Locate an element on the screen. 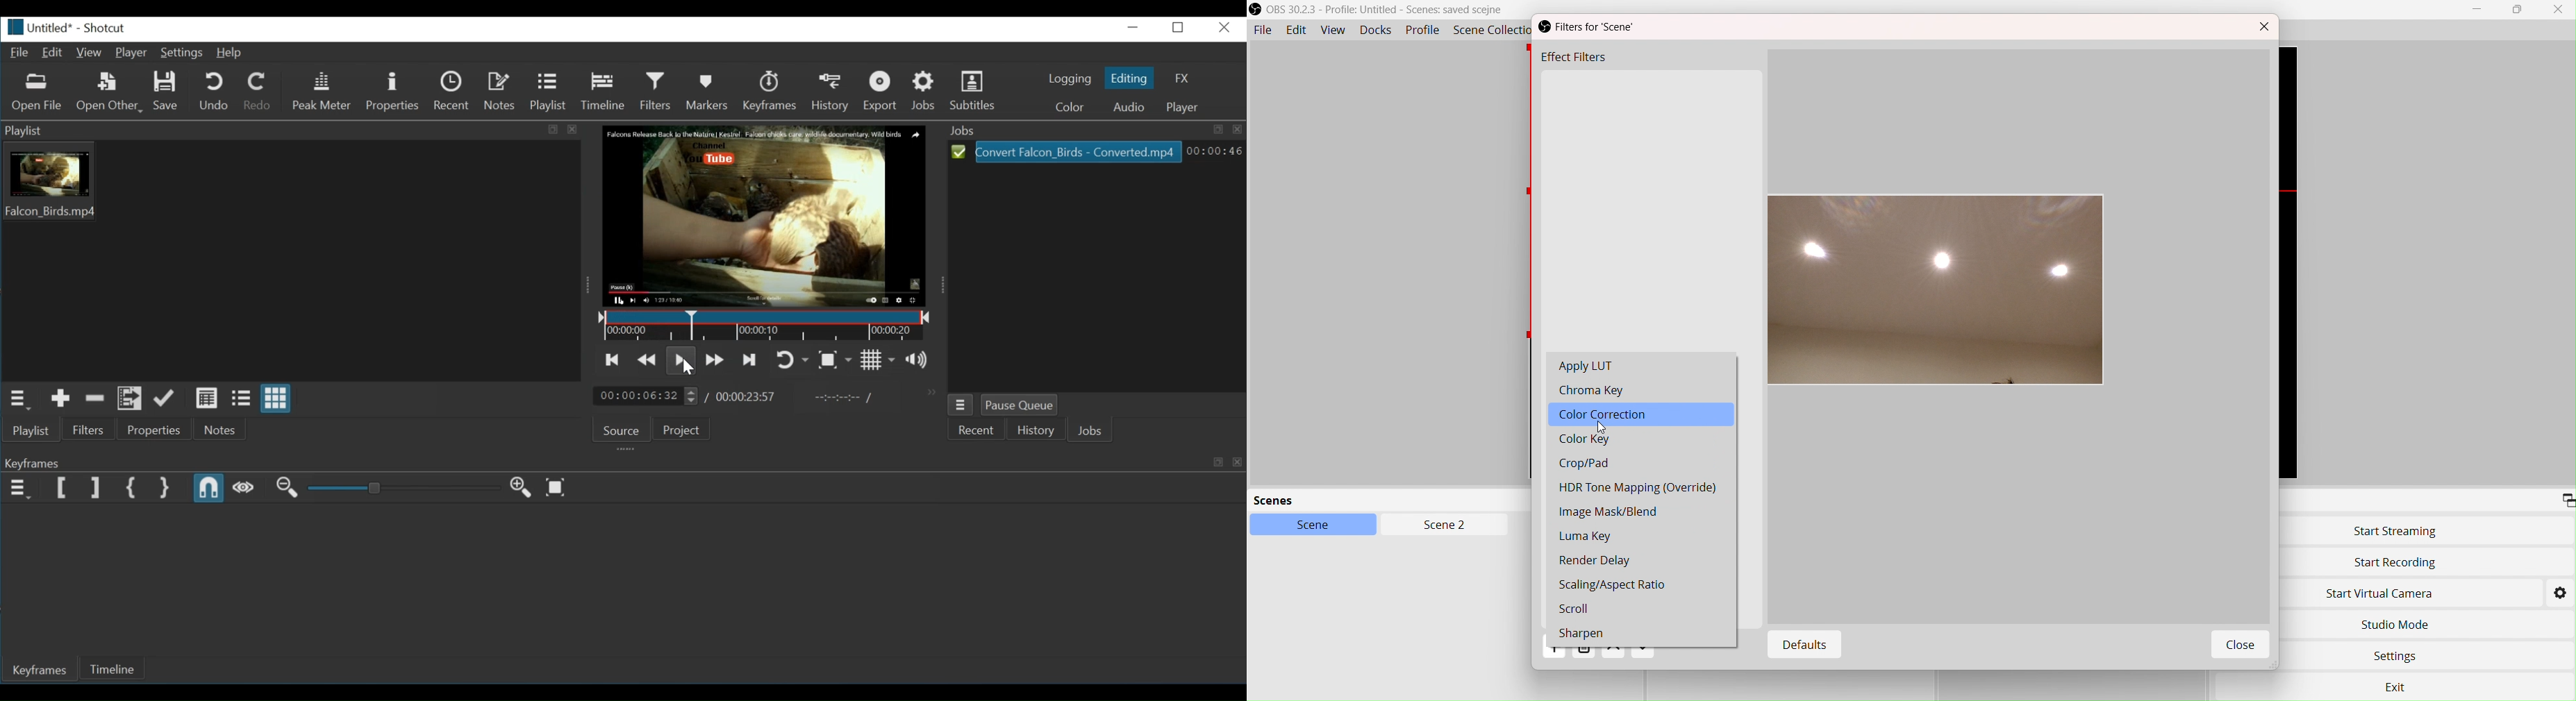 Image resolution: width=2576 pixels, height=728 pixels. Apply LUT is located at coordinates (1604, 367).